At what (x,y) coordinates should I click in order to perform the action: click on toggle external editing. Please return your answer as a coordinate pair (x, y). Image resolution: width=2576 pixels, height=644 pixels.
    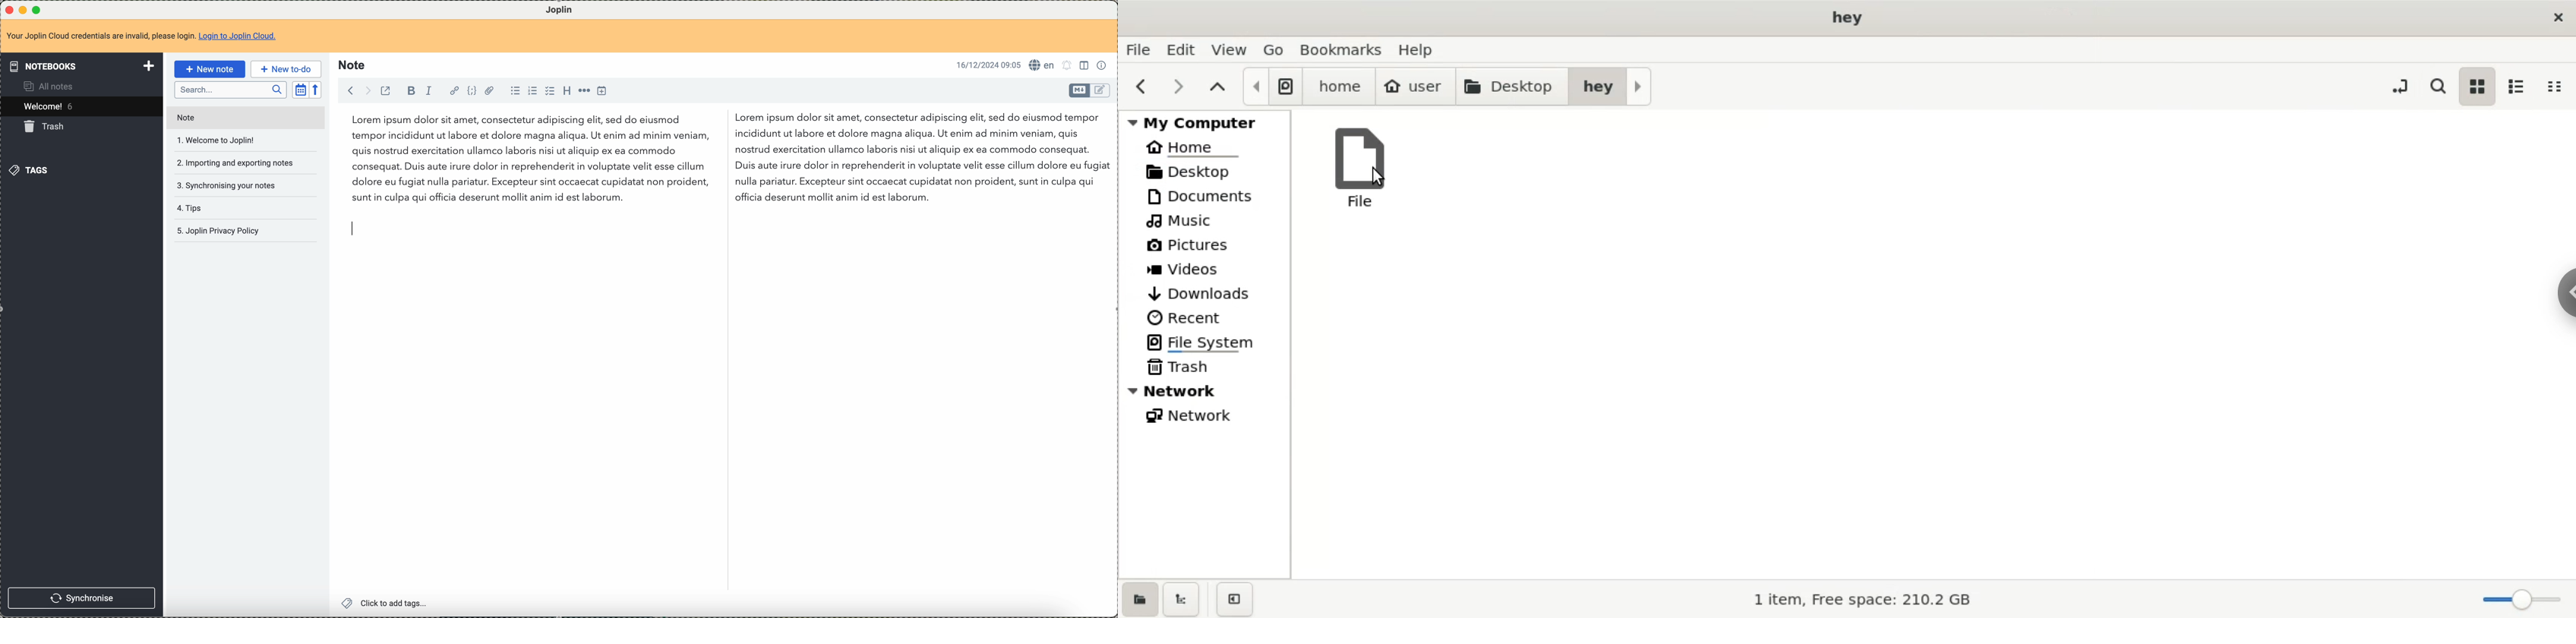
    Looking at the image, I should click on (385, 91).